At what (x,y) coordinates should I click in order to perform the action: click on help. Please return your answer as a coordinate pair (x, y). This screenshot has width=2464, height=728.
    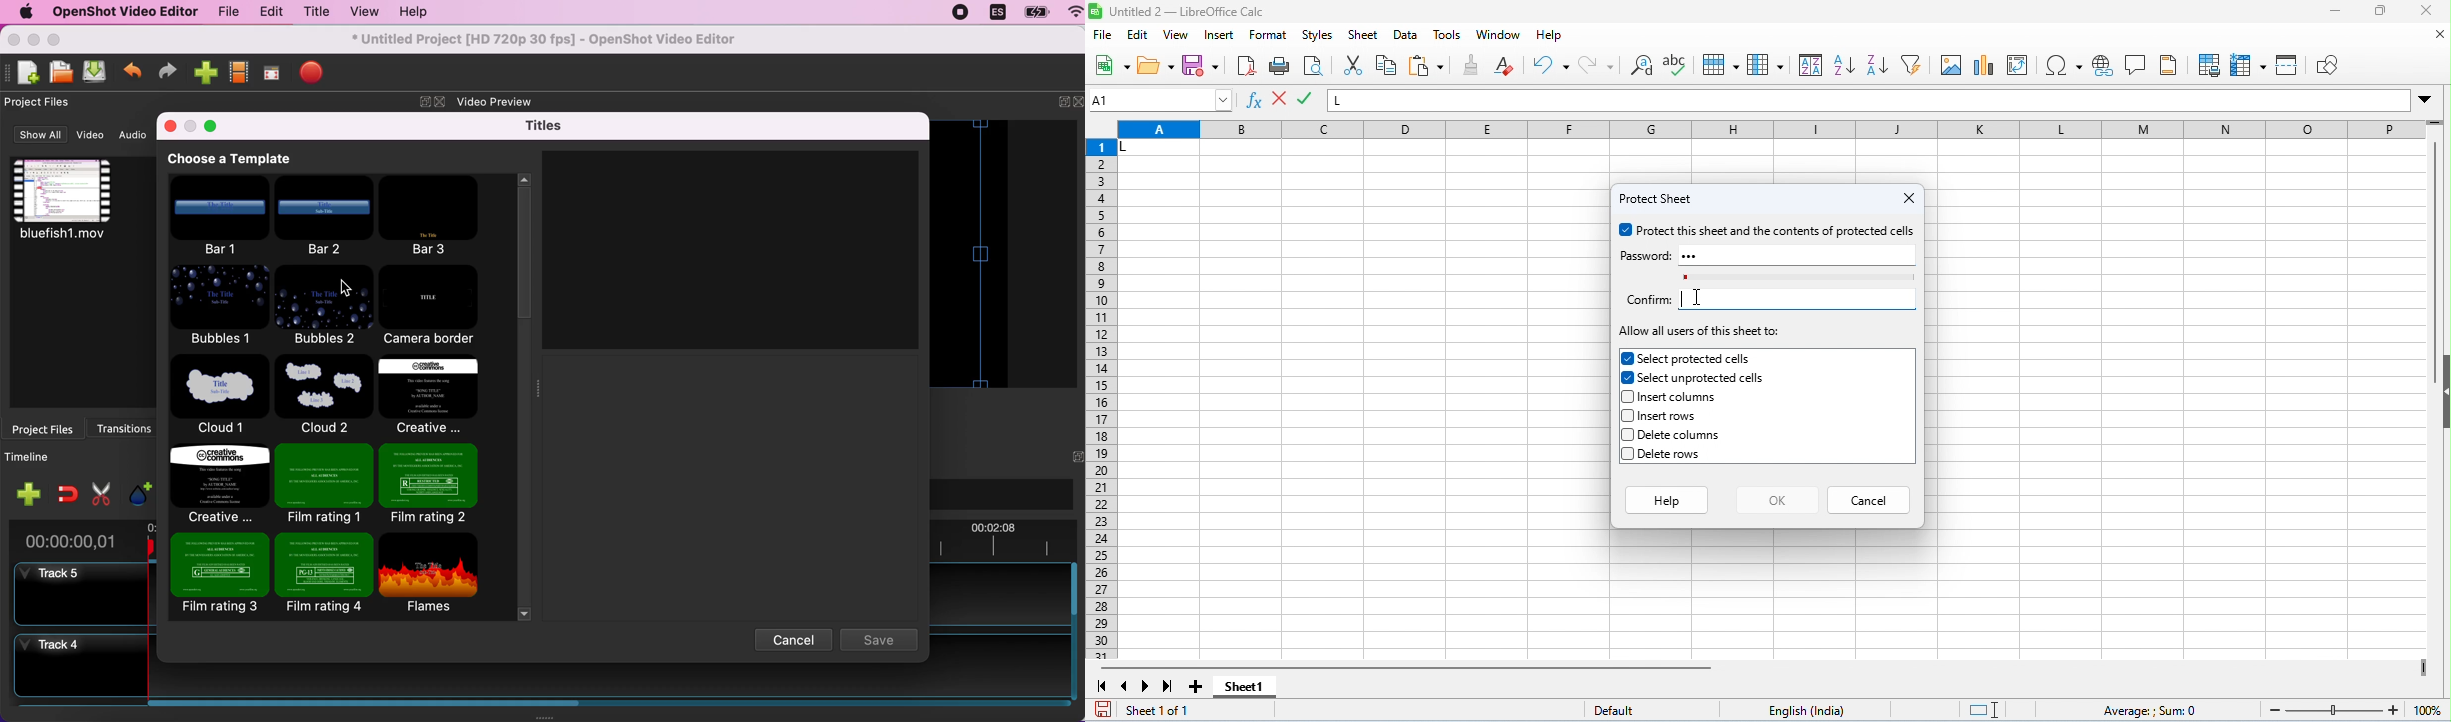
    Looking at the image, I should click on (1550, 37).